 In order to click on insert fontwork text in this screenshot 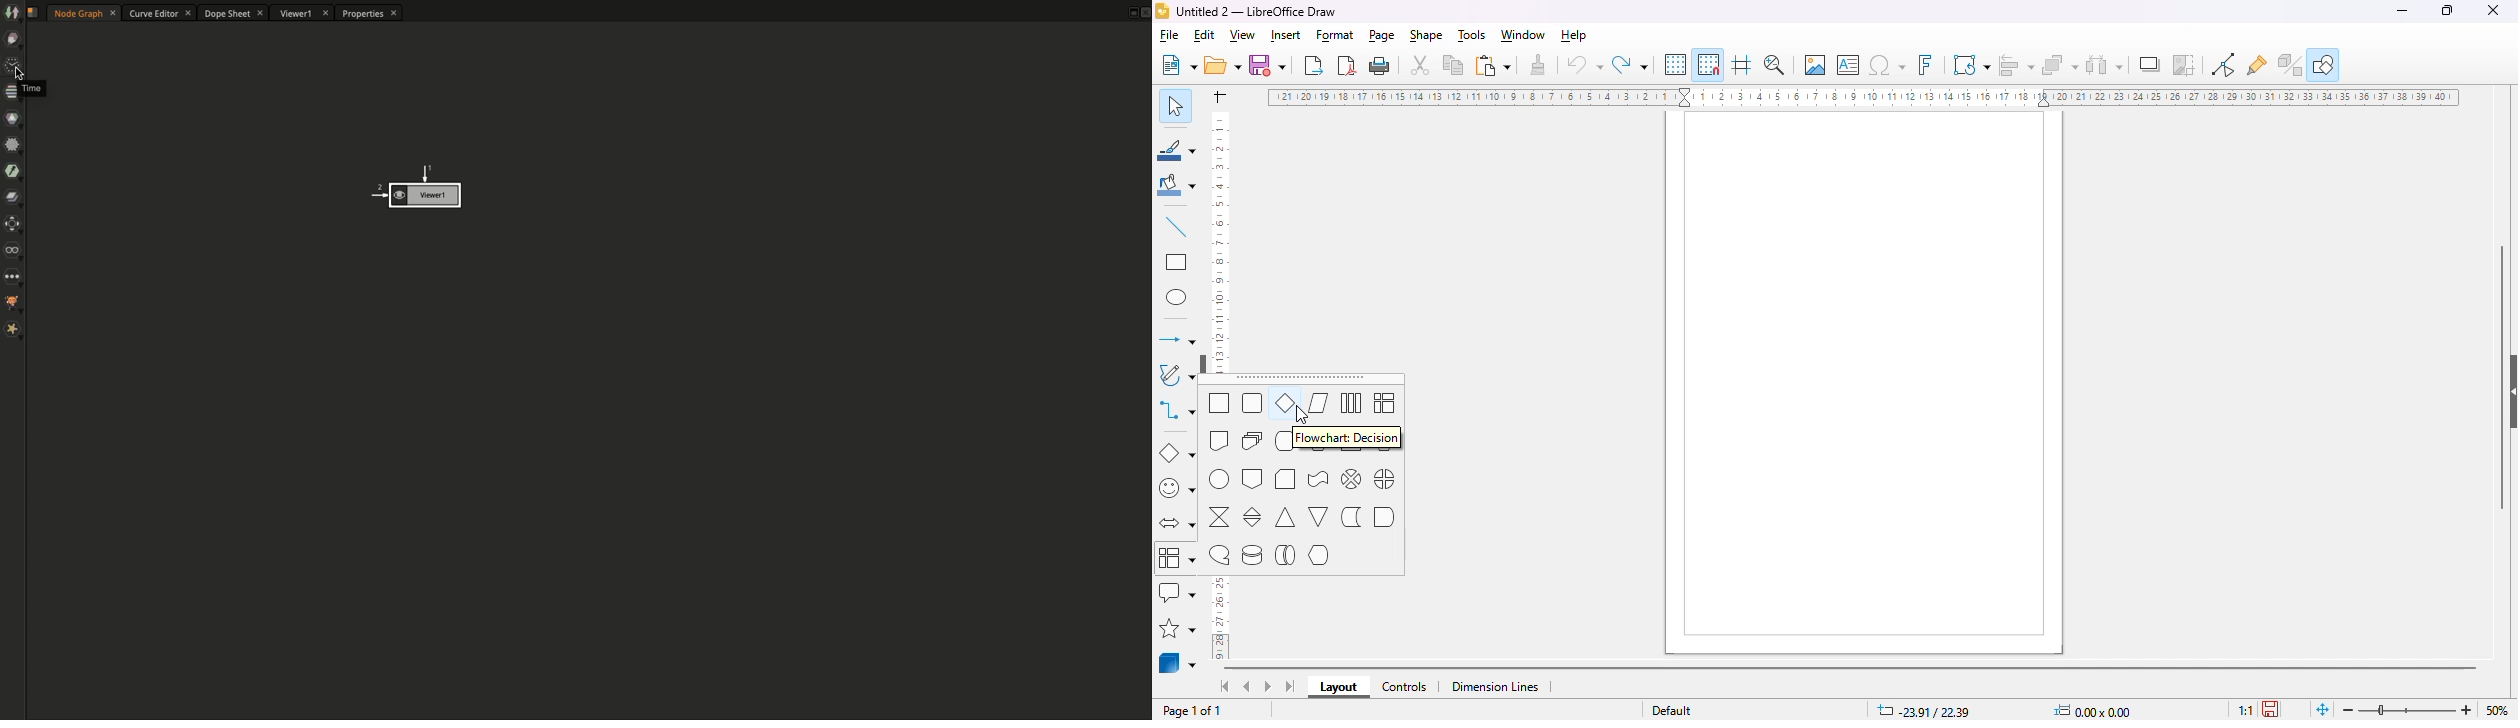, I will do `click(1926, 63)`.